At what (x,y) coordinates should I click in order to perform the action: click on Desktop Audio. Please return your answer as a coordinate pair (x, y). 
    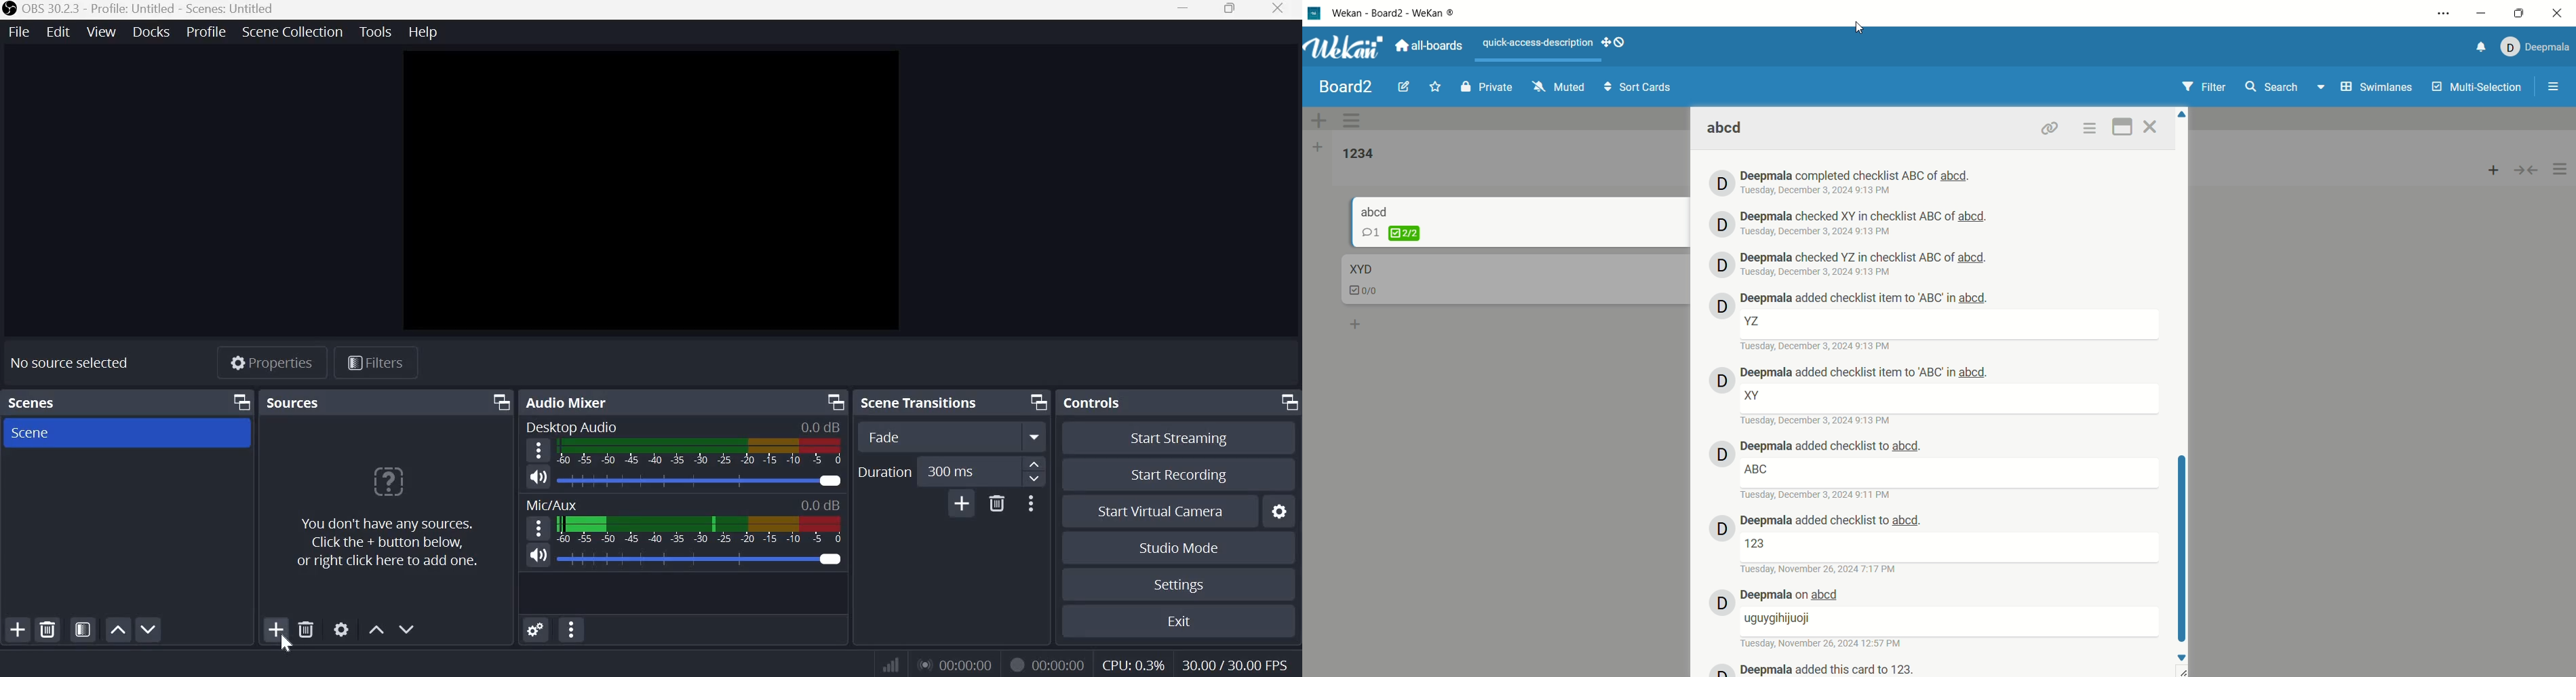
    Looking at the image, I should click on (571, 425).